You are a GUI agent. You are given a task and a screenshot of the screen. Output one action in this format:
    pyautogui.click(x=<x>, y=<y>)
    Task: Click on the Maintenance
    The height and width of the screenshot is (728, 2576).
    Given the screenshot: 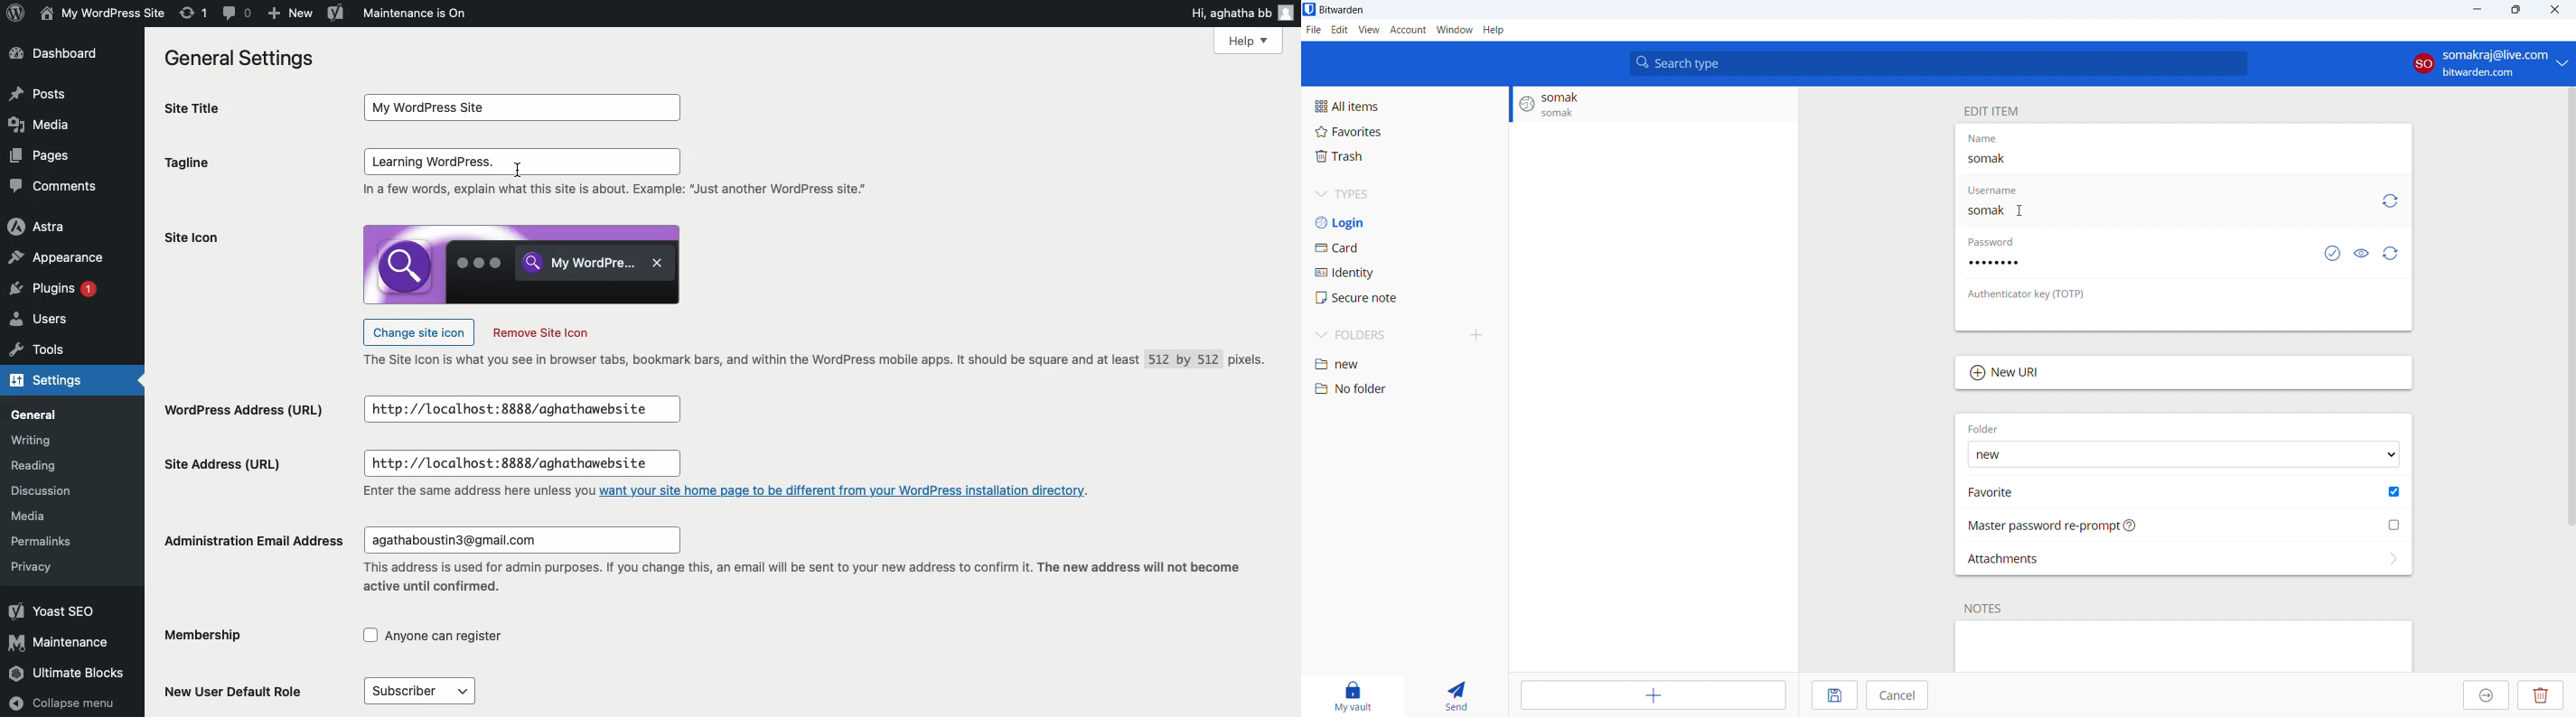 What is the action you would take?
    pyautogui.click(x=61, y=642)
    